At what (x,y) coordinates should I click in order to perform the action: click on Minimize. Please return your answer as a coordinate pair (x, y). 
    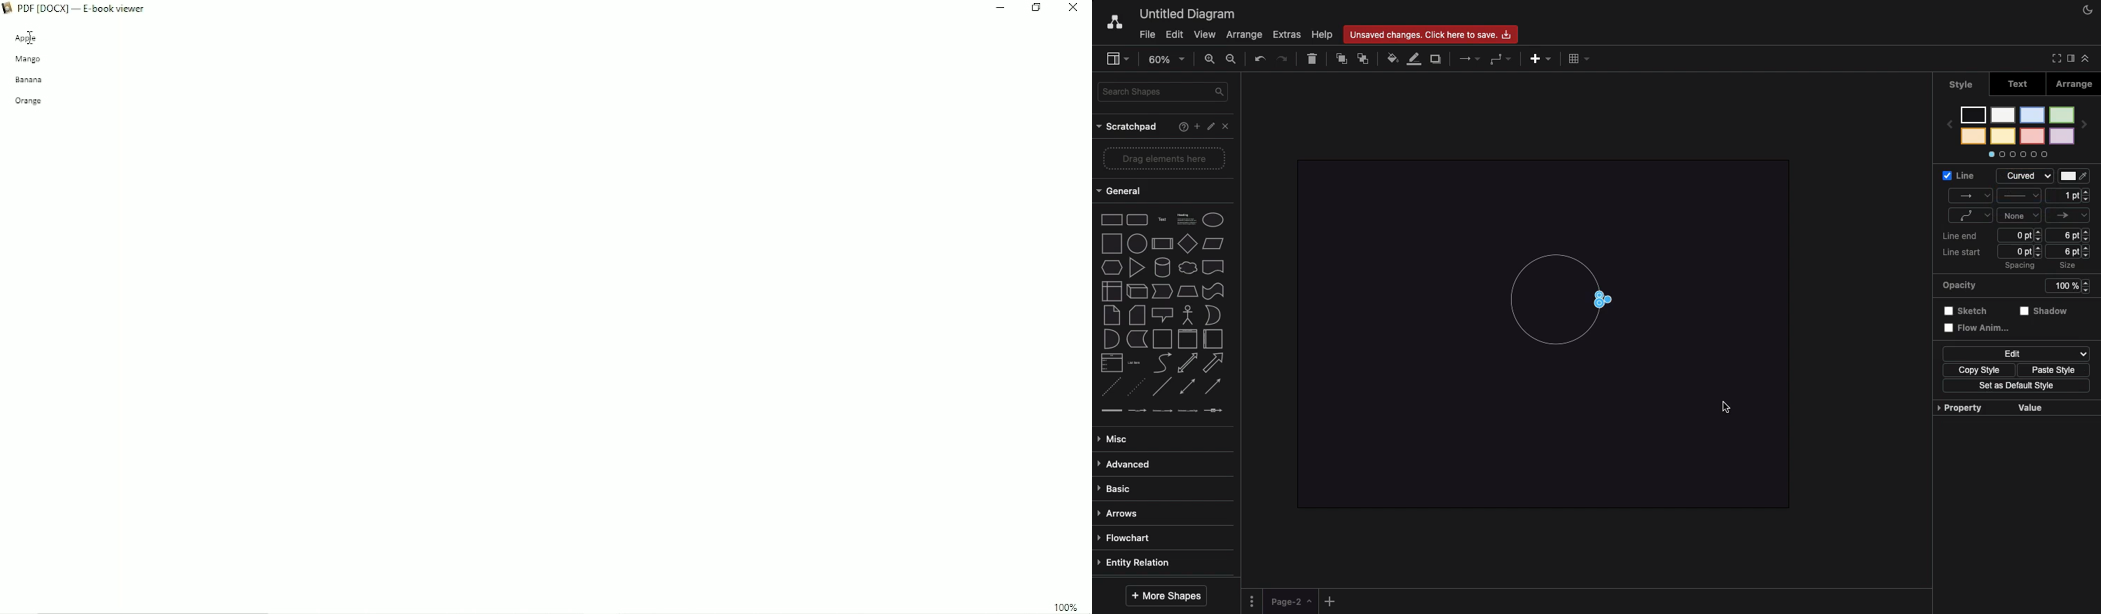
    Looking at the image, I should click on (1001, 9).